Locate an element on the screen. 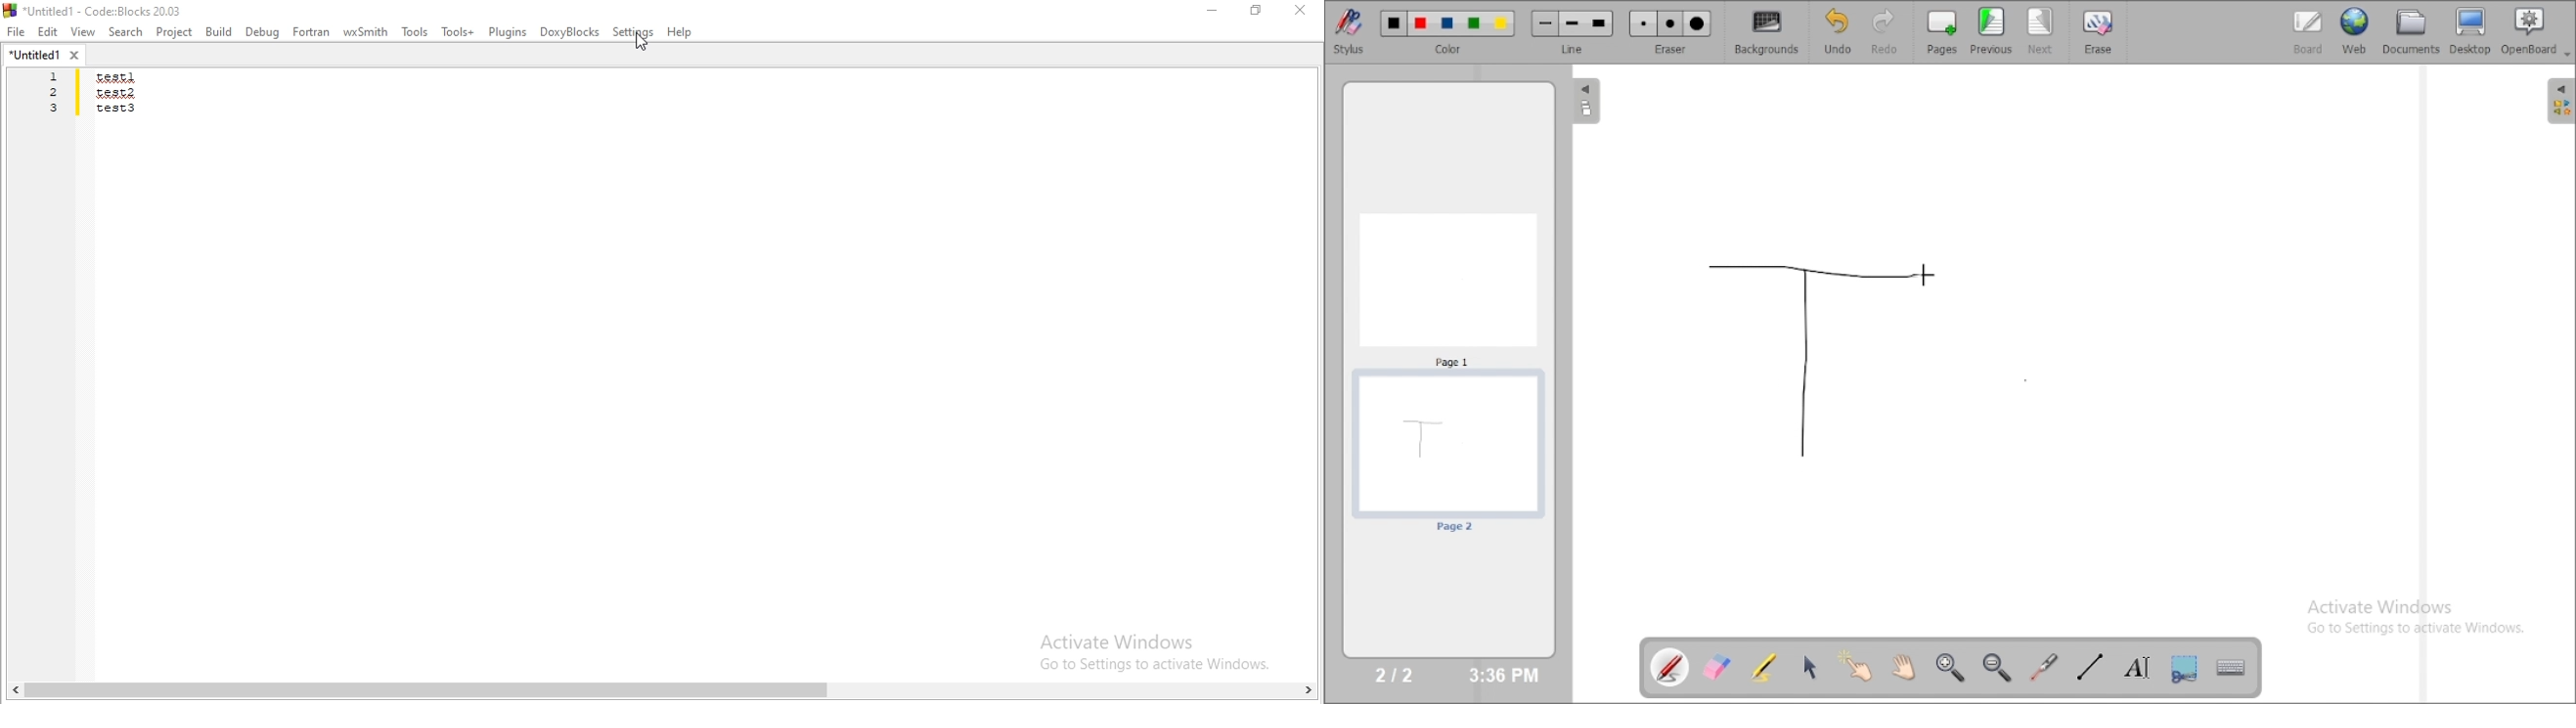 This screenshot has height=728, width=2576. desktop is located at coordinates (2471, 31).